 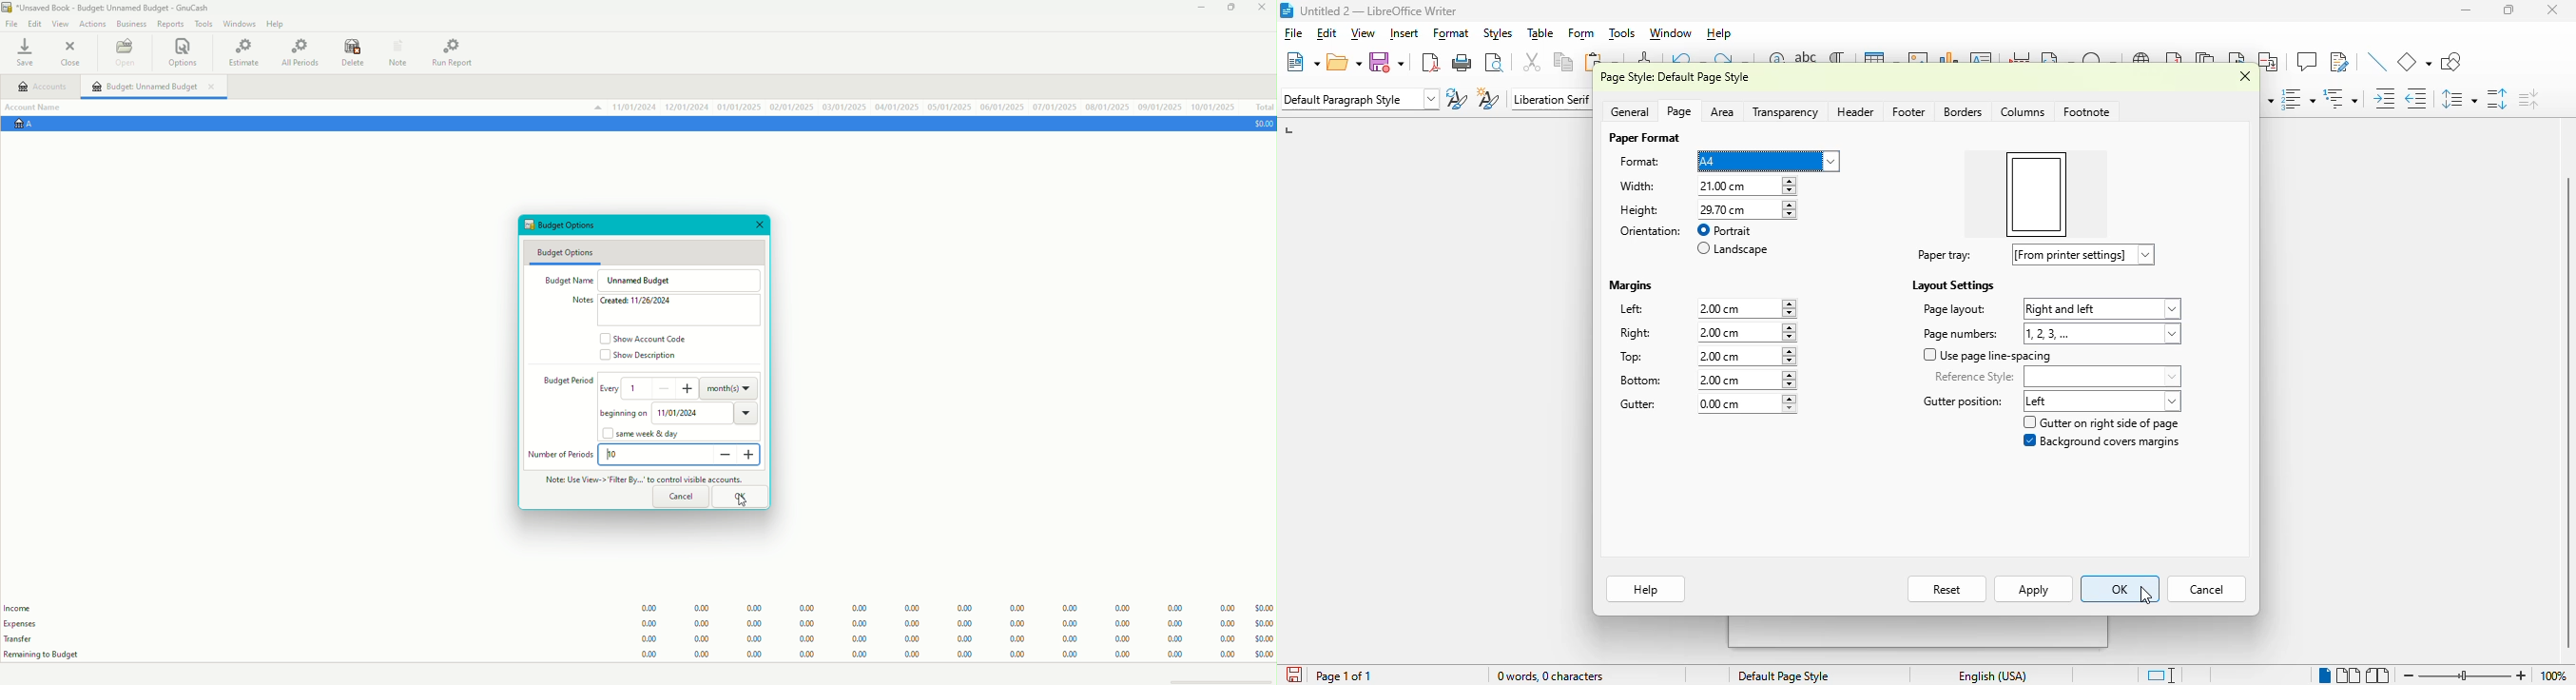 I want to click on use page line-spacing, so click(x=1987, y=356).